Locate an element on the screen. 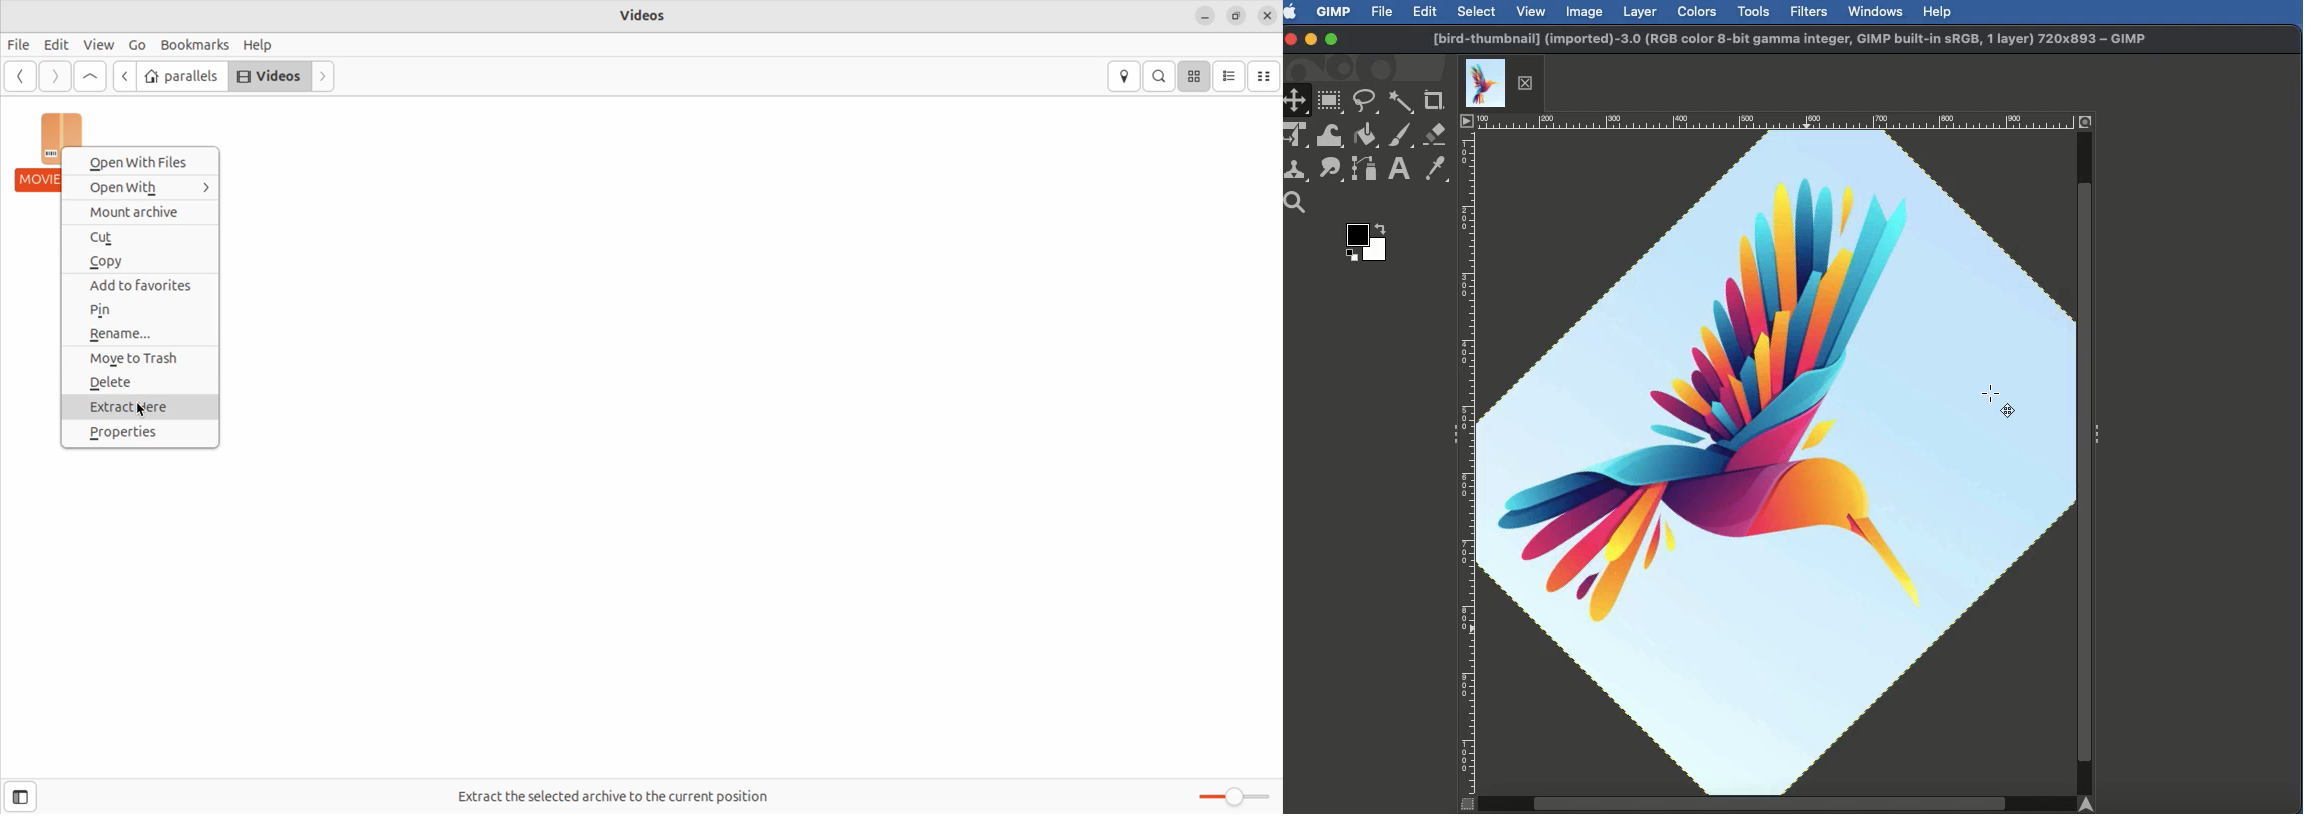 This screenshot has width=2324, height=840. Clone tool is located at coordinates (1298, 171).